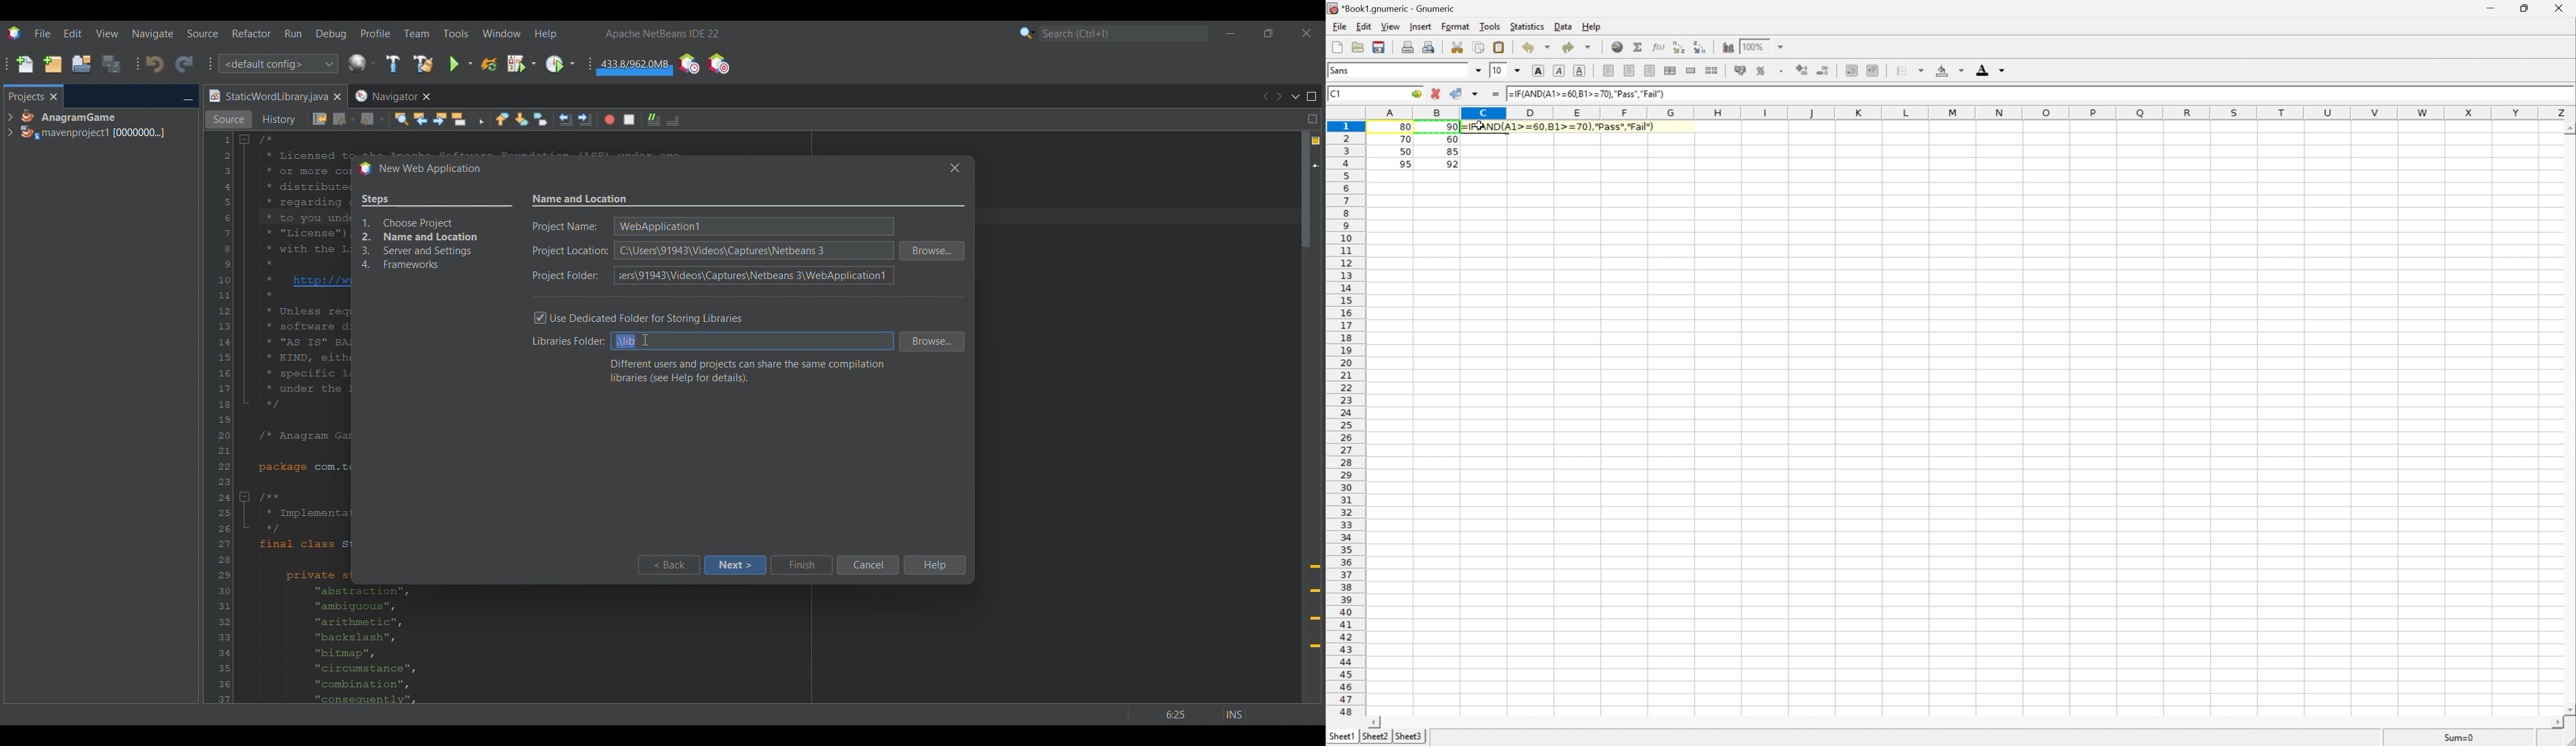  Describe the element at coordinates (1521, 70) in the screenshot. I see `Drop Down` at that location.